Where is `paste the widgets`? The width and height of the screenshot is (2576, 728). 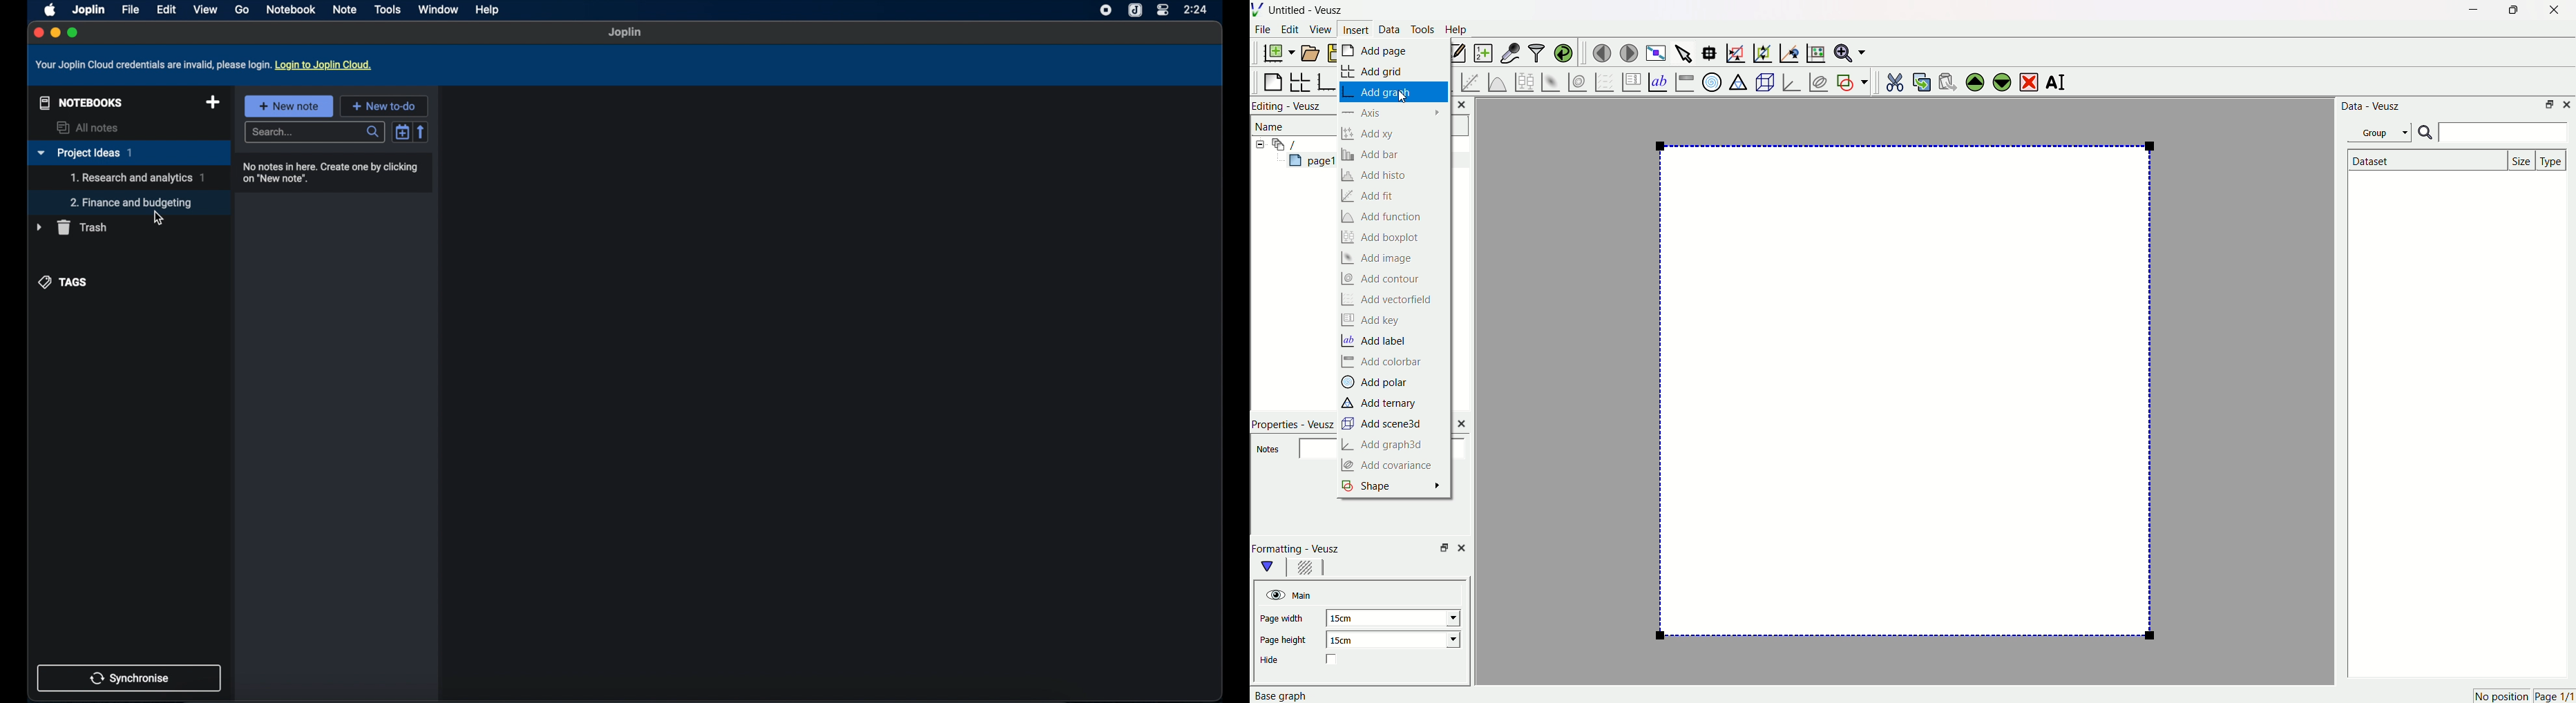 paste the widgets is located at coordinates (1948, 80).